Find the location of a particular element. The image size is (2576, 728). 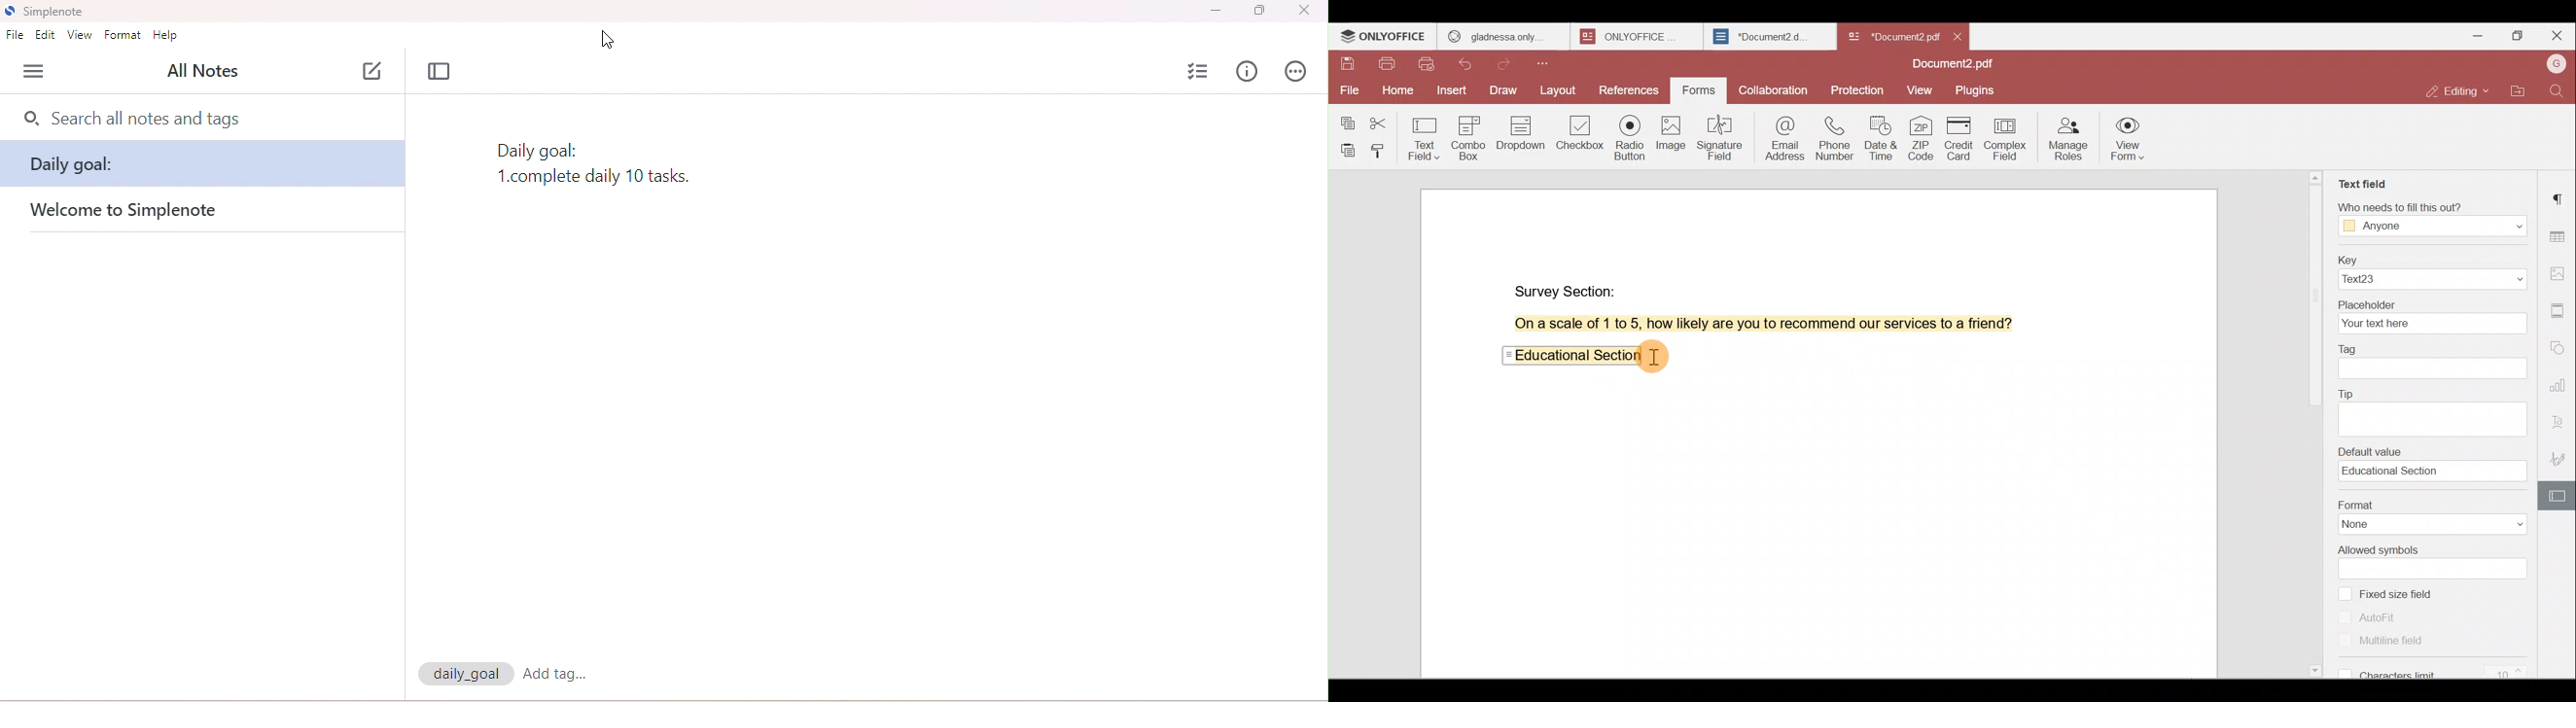

all notes is located at coordinates (202, 70).